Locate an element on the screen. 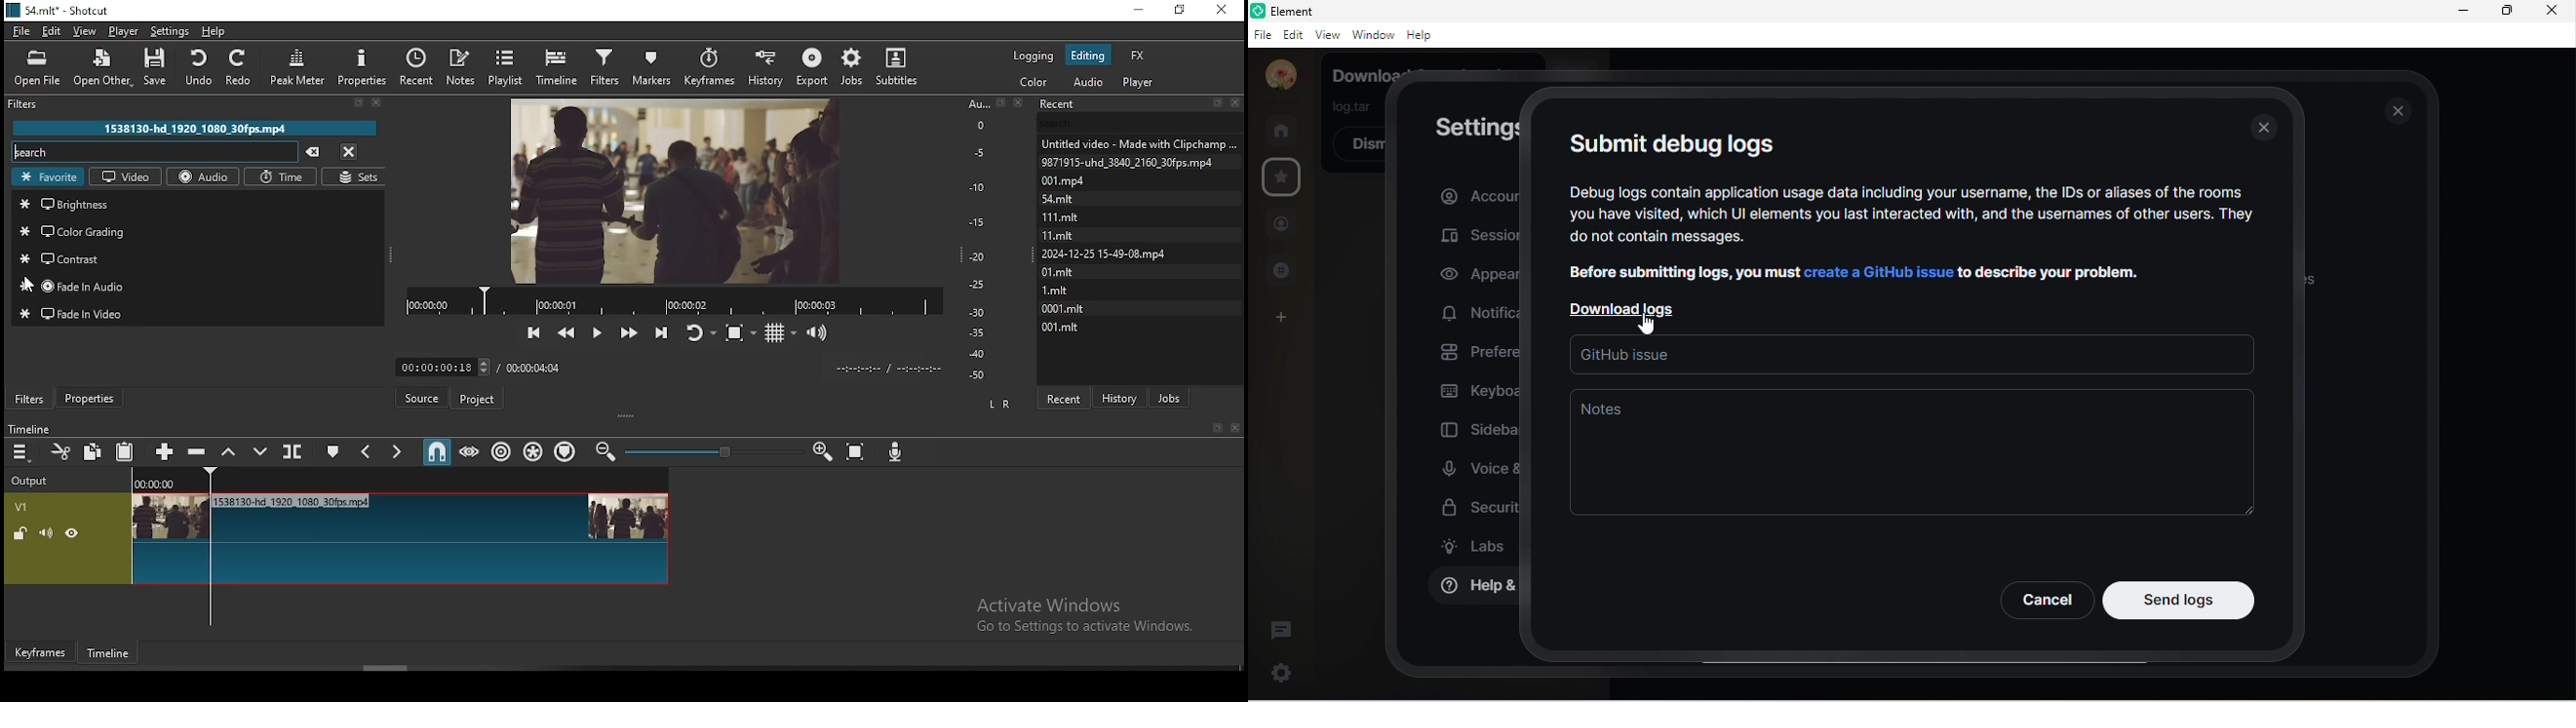 Image resolution: width=2576 pixels, height=728 pixels. 1.mit is located at coordinates (1054, 289).